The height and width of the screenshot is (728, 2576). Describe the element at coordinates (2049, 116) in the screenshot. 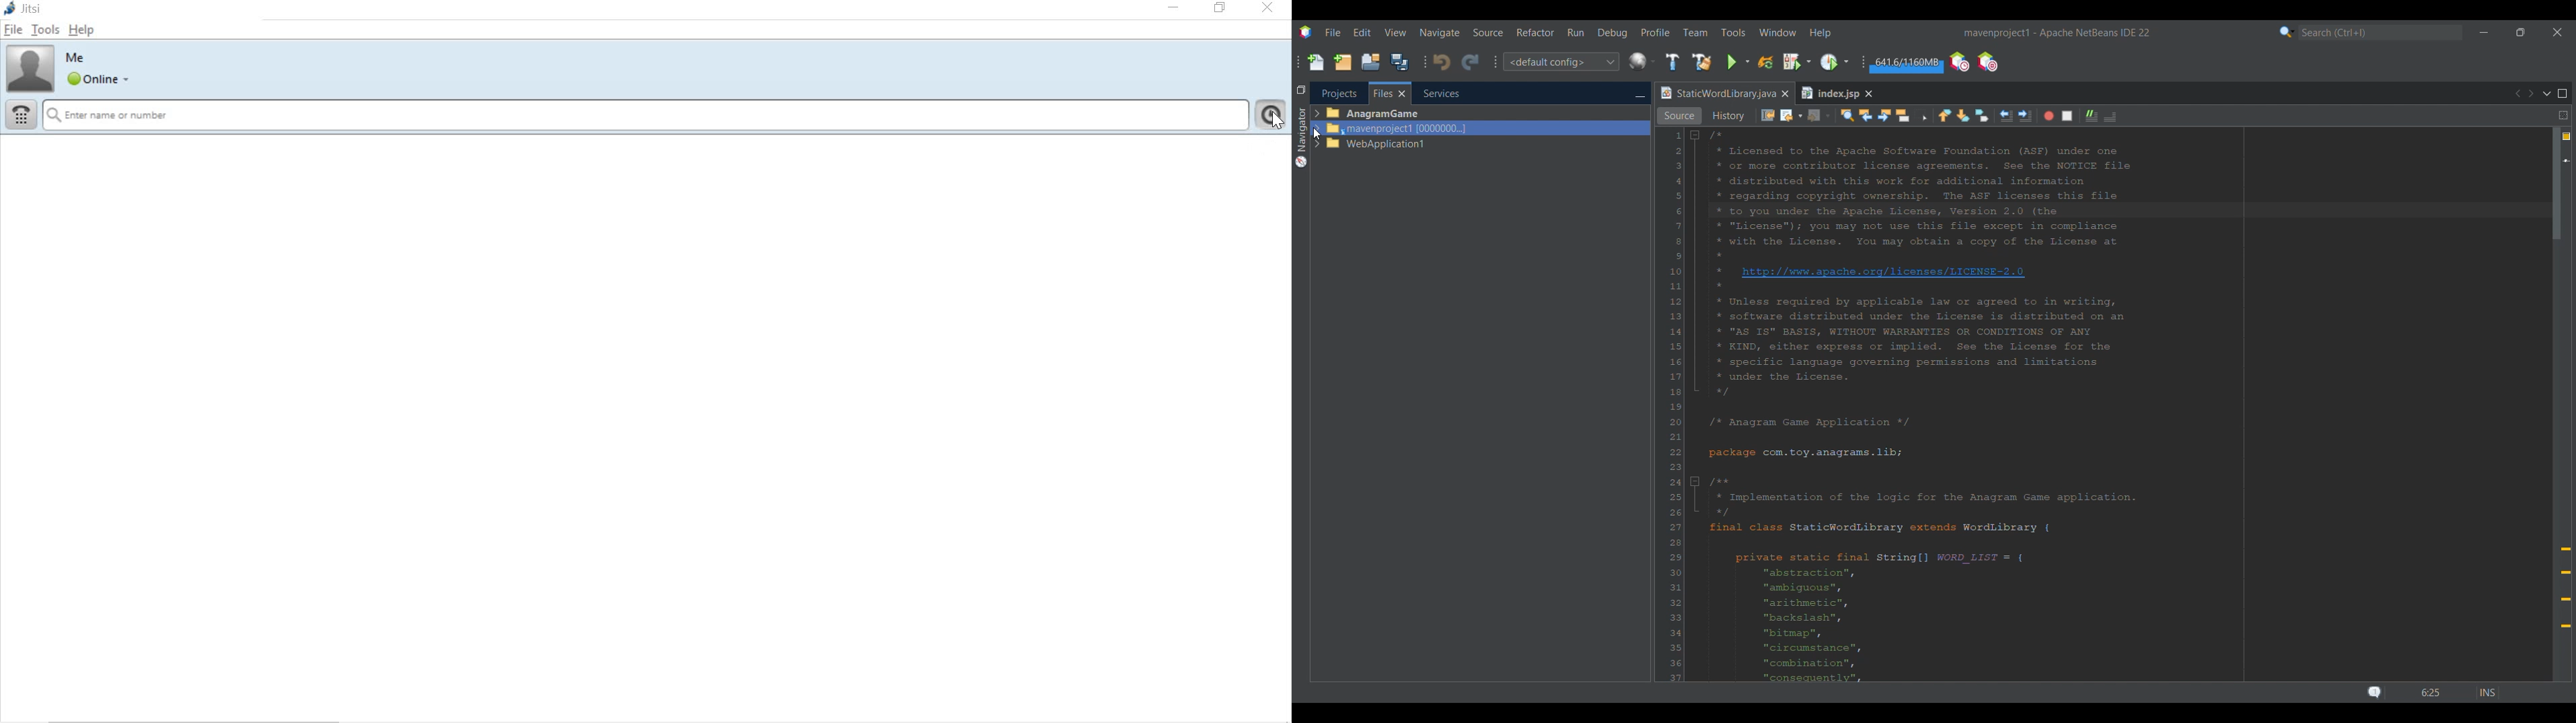

I see `Start macro recording` at that location.